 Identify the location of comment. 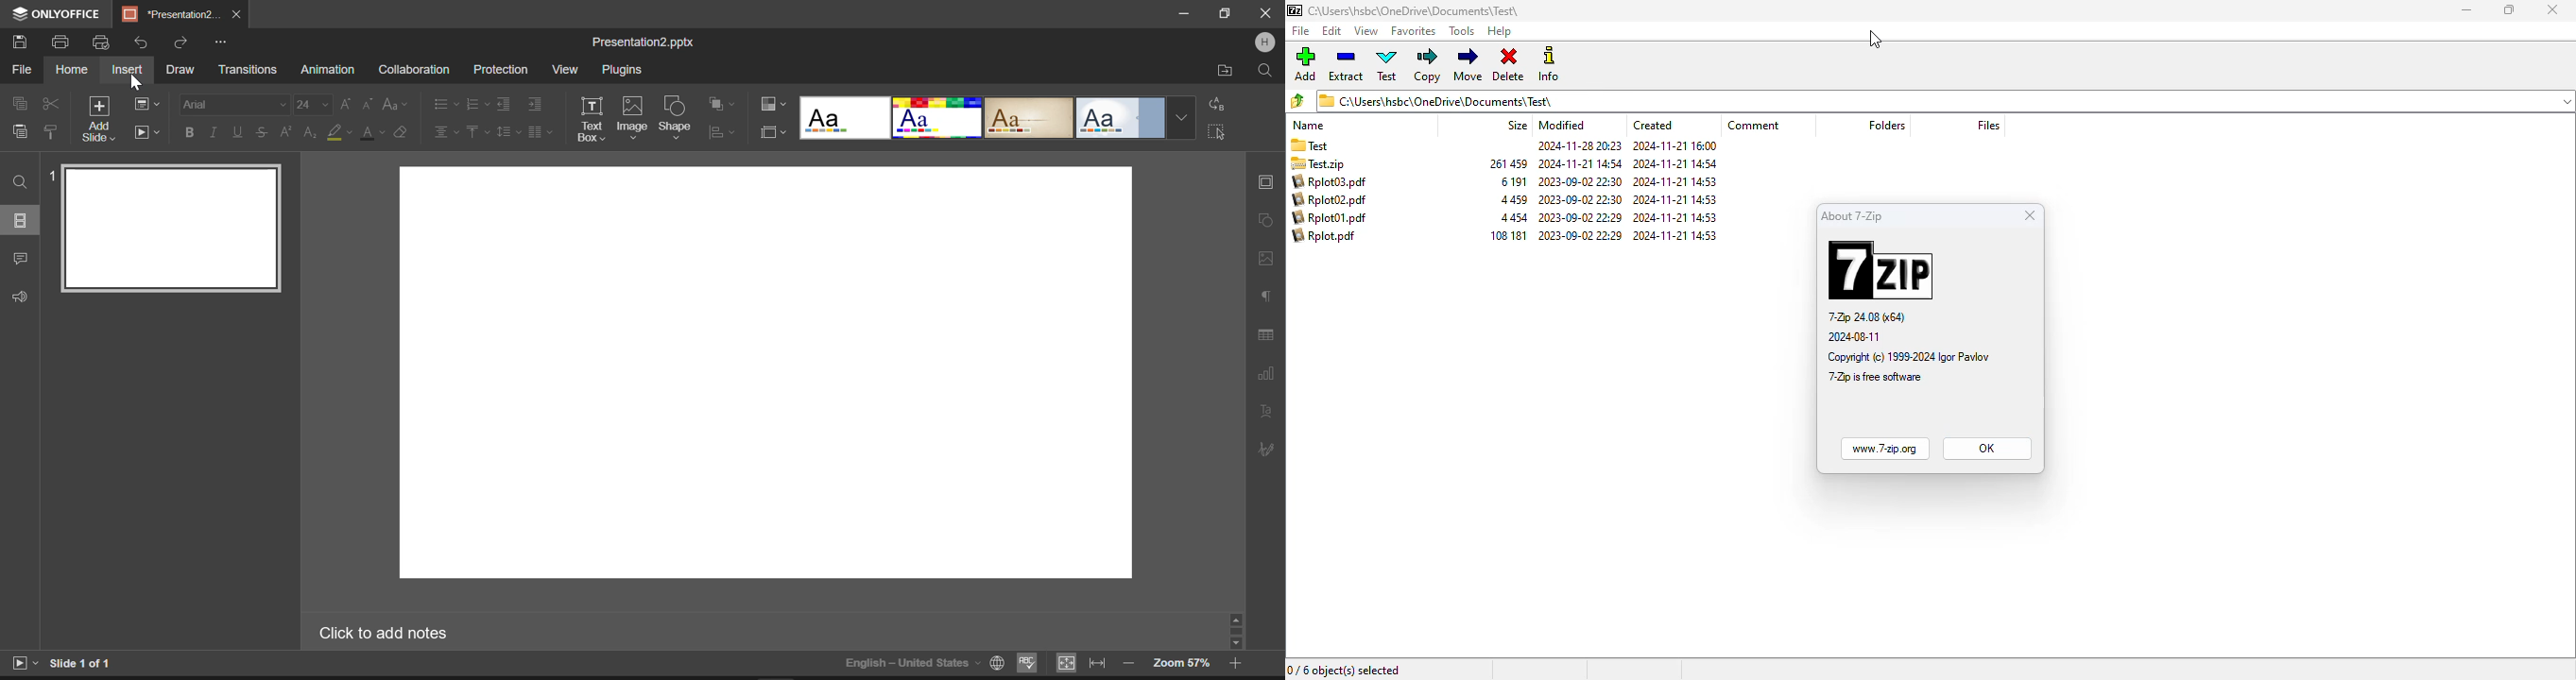
(1756, 125).